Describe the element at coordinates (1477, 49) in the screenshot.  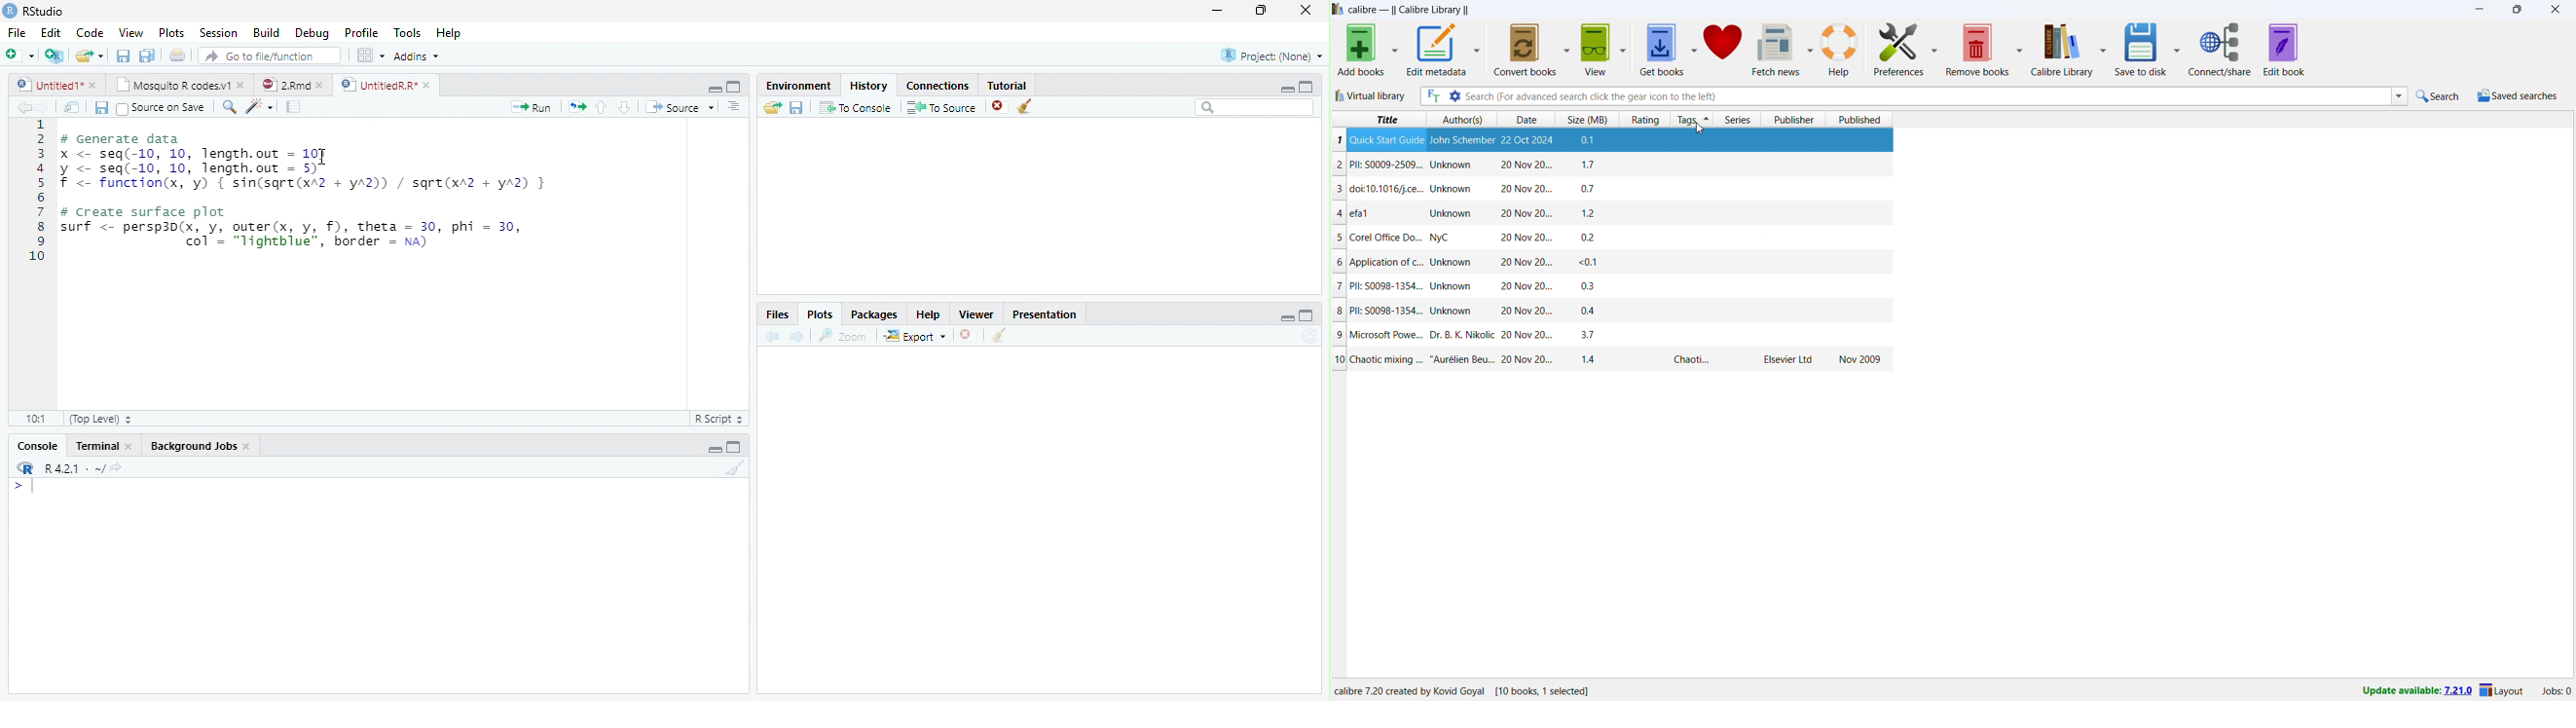
I see `edit metadata options` at that location.